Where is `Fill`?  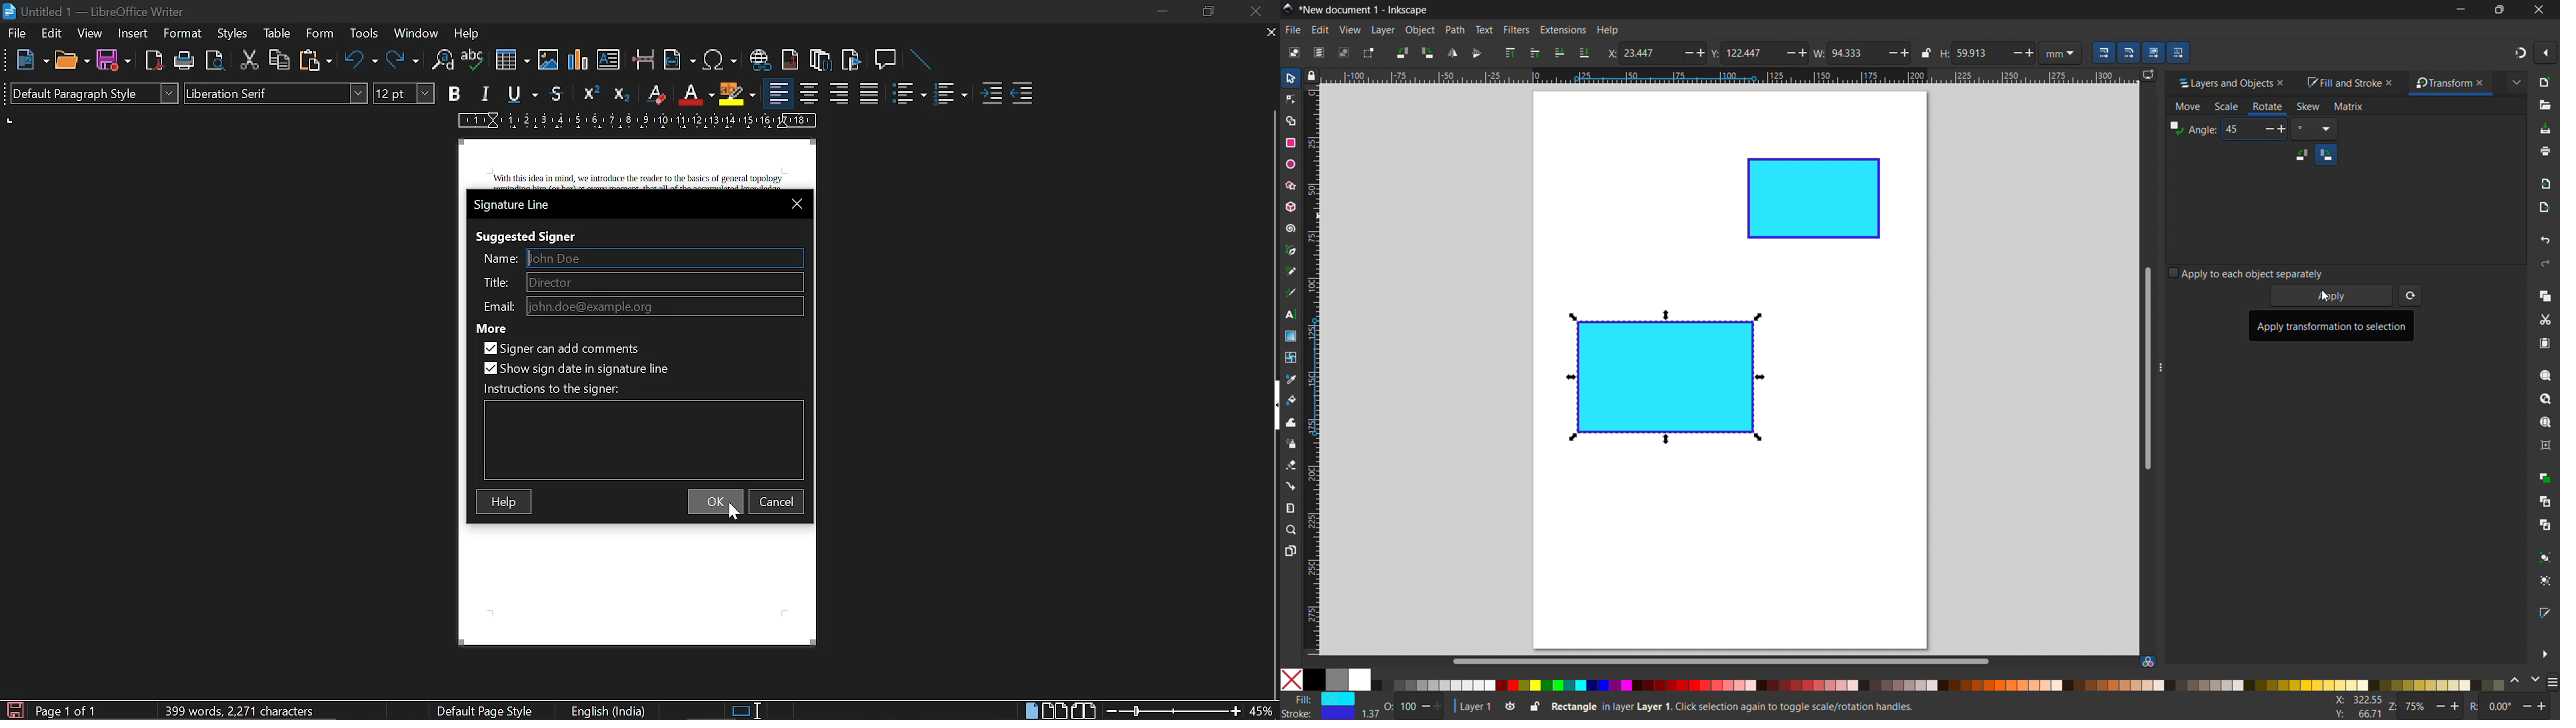
Fill is located at coordinates (1321, 699).